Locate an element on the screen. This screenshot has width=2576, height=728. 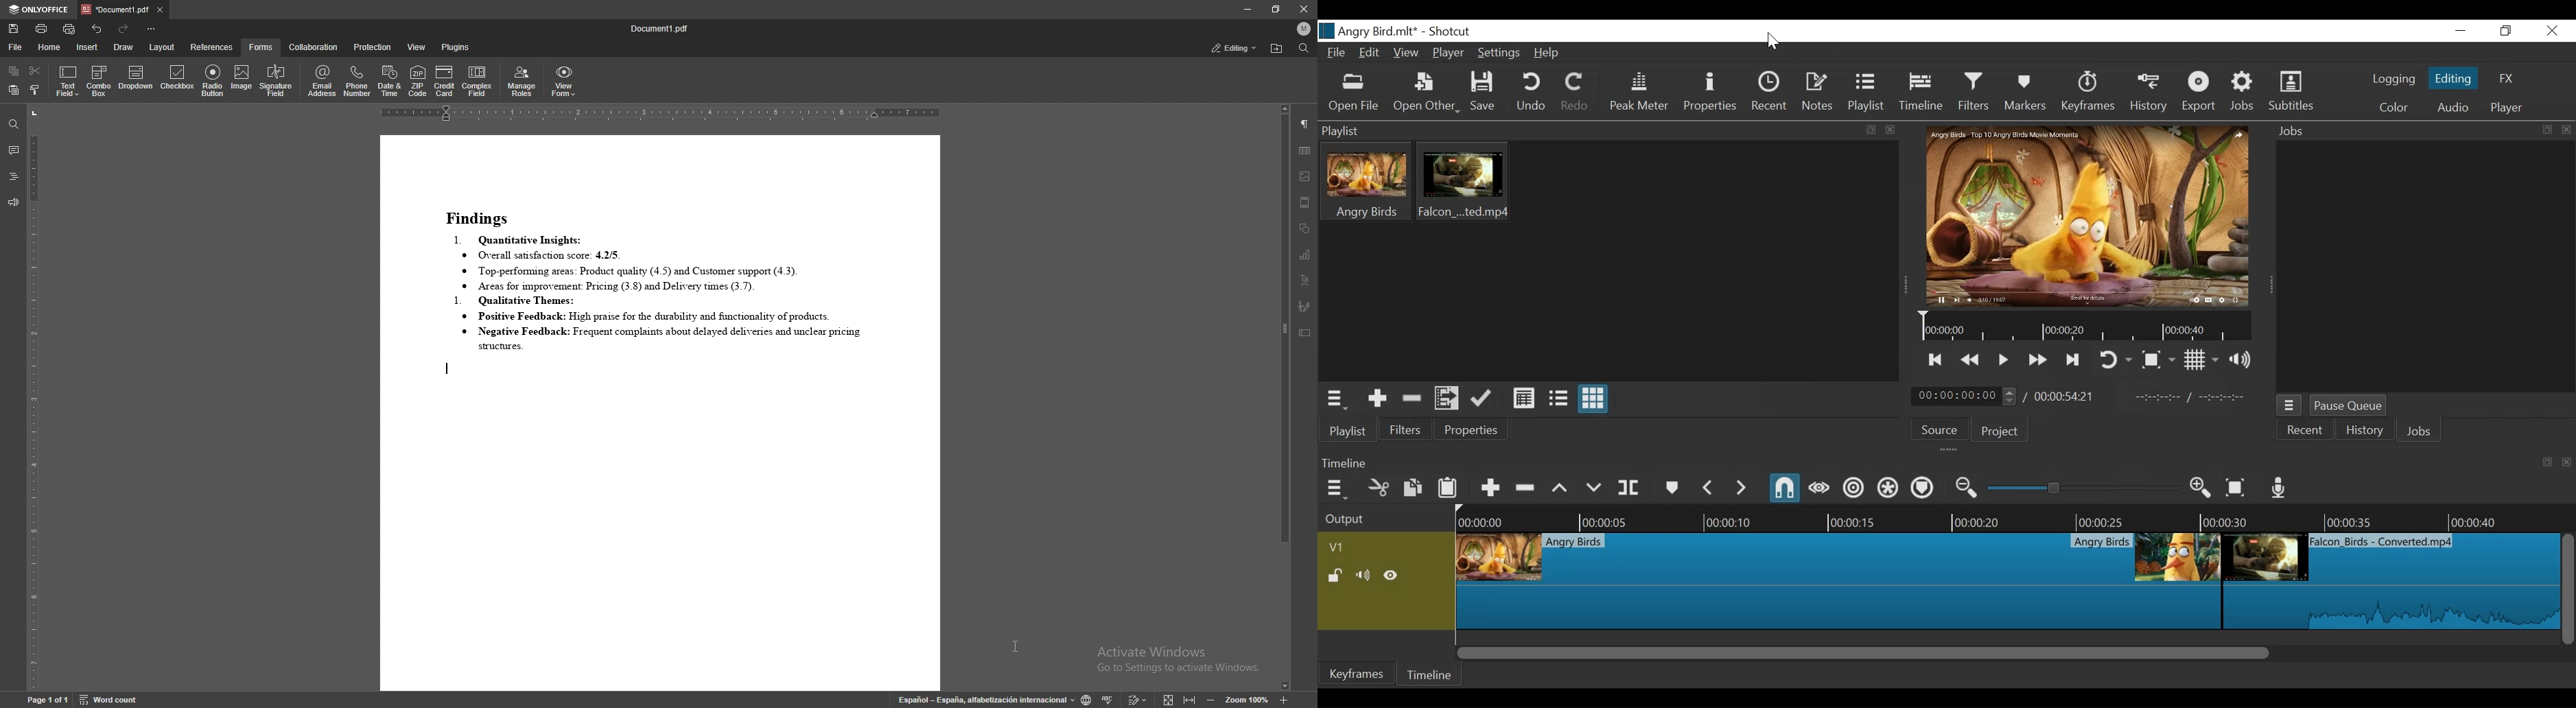
Play quickly backwards is located at coordinates (1969, 359).